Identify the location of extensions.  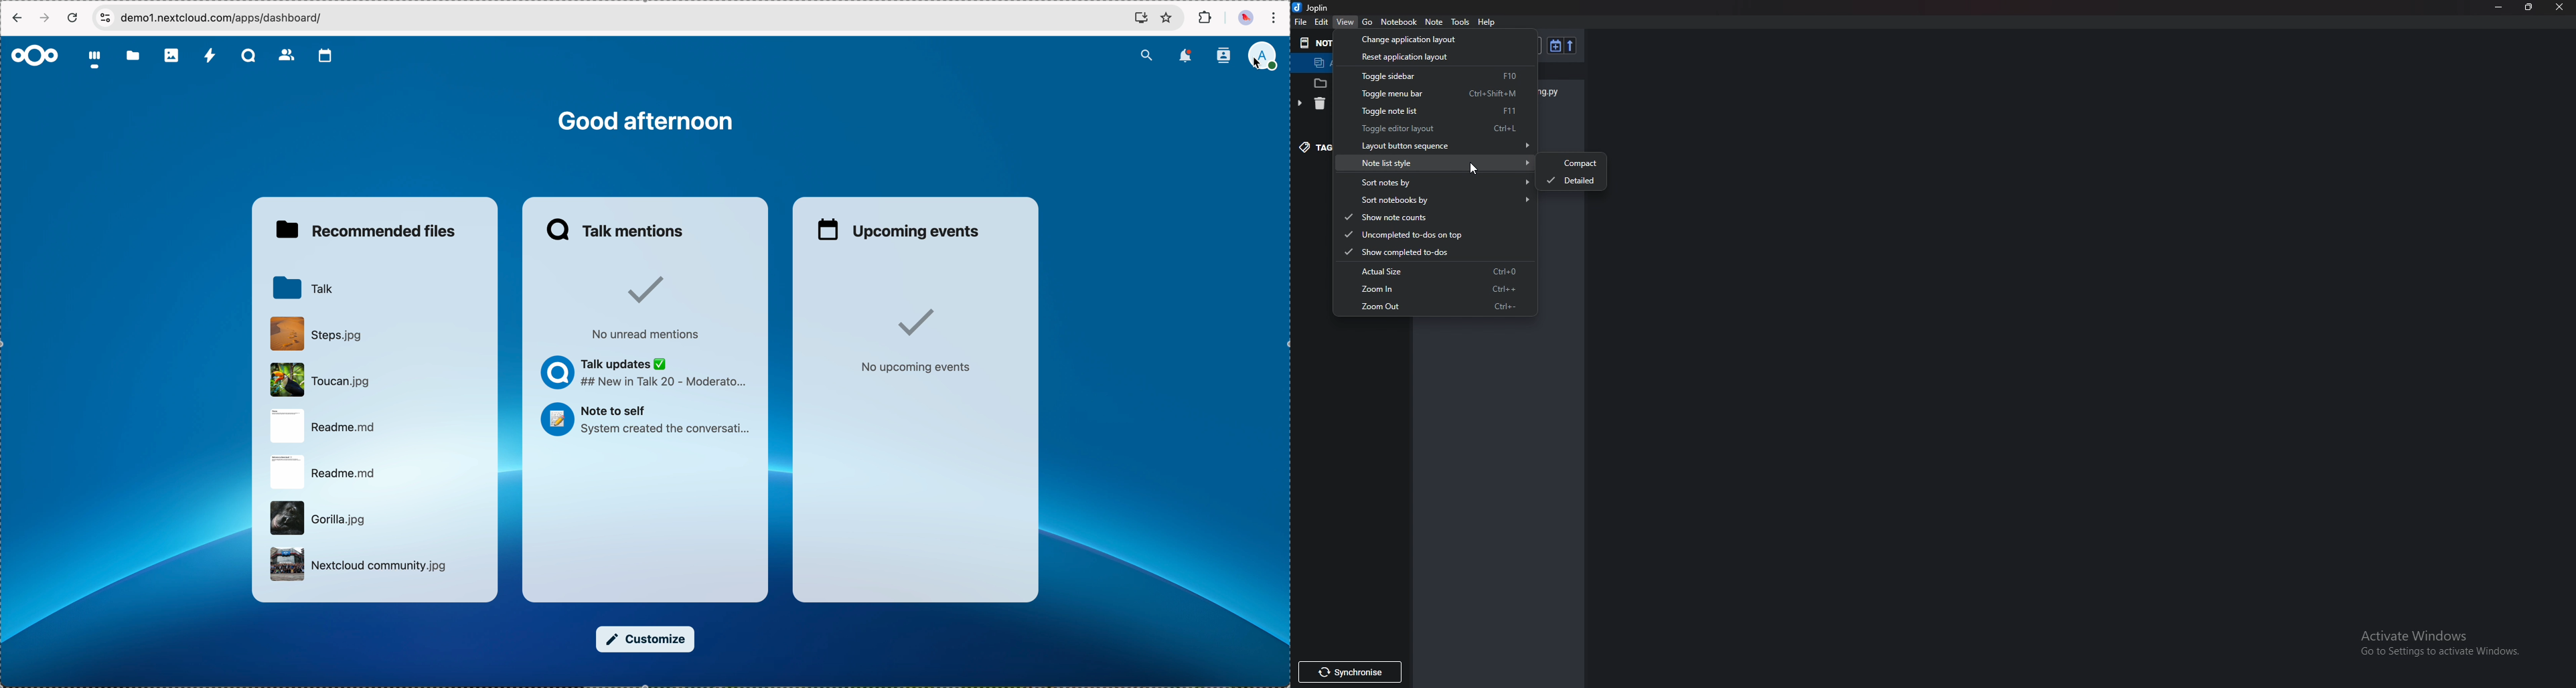
(1207, 18).